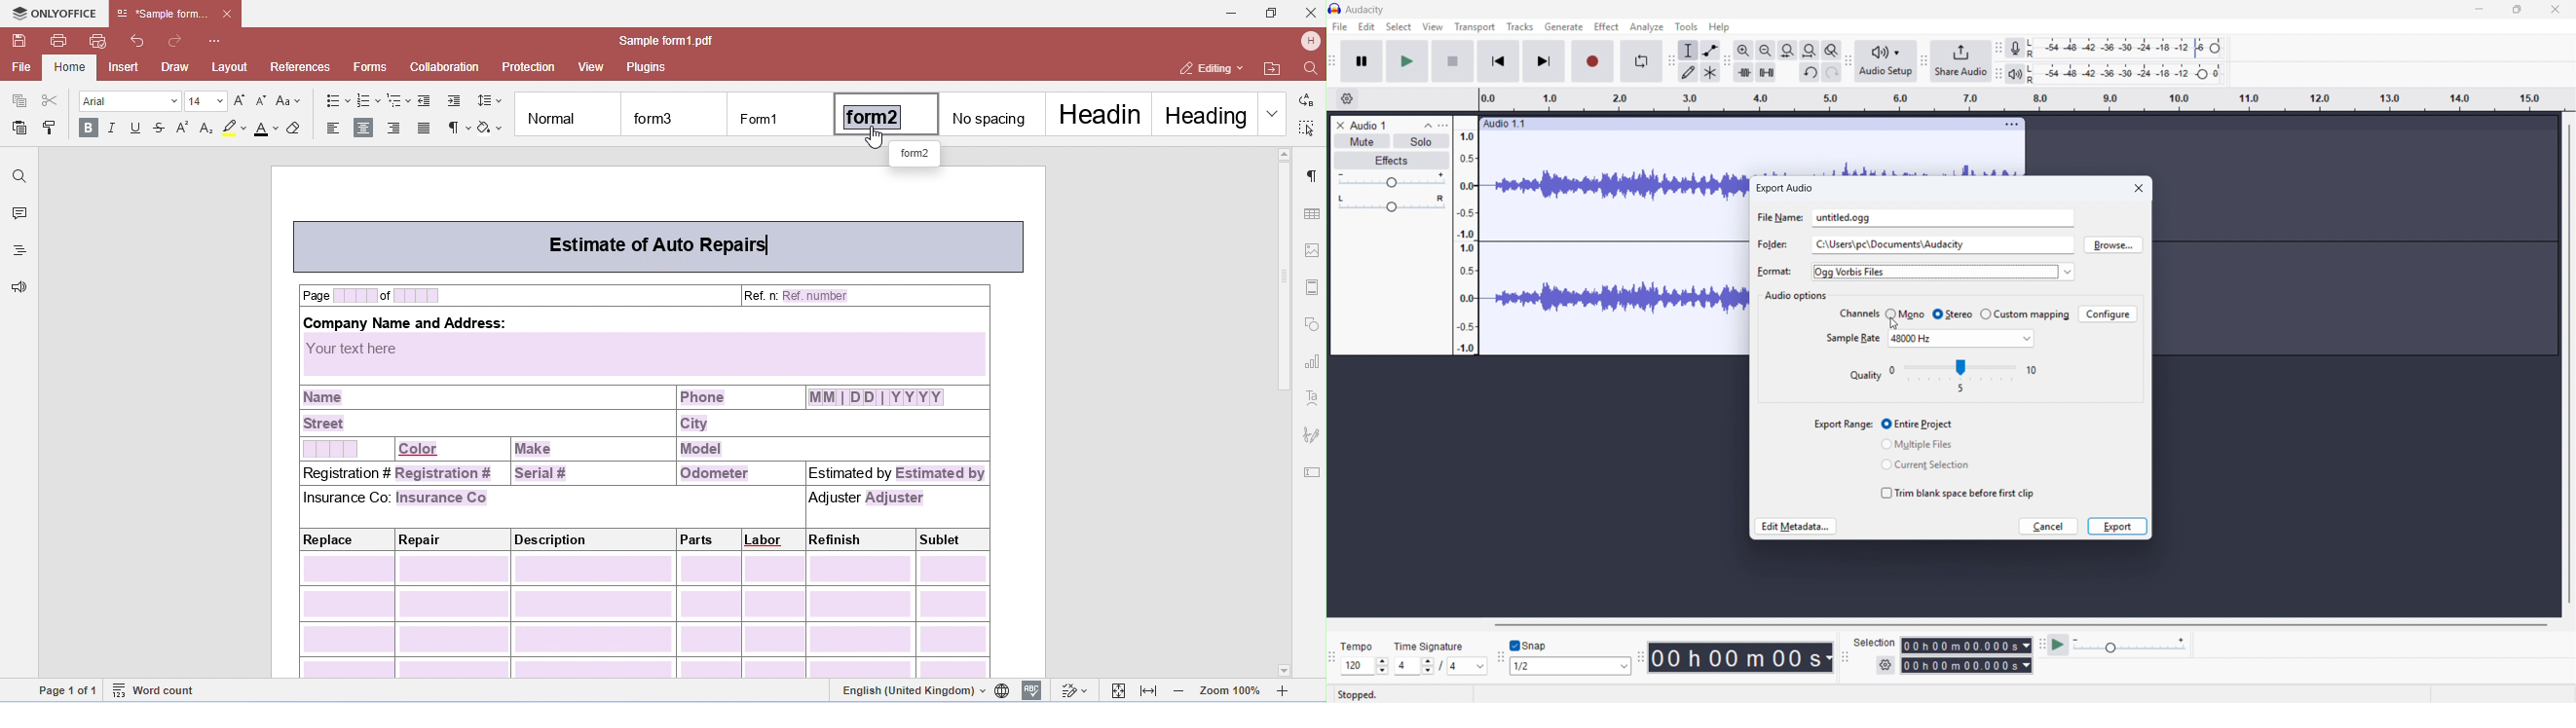  I want to click on  Edit , so click(1366, 27).